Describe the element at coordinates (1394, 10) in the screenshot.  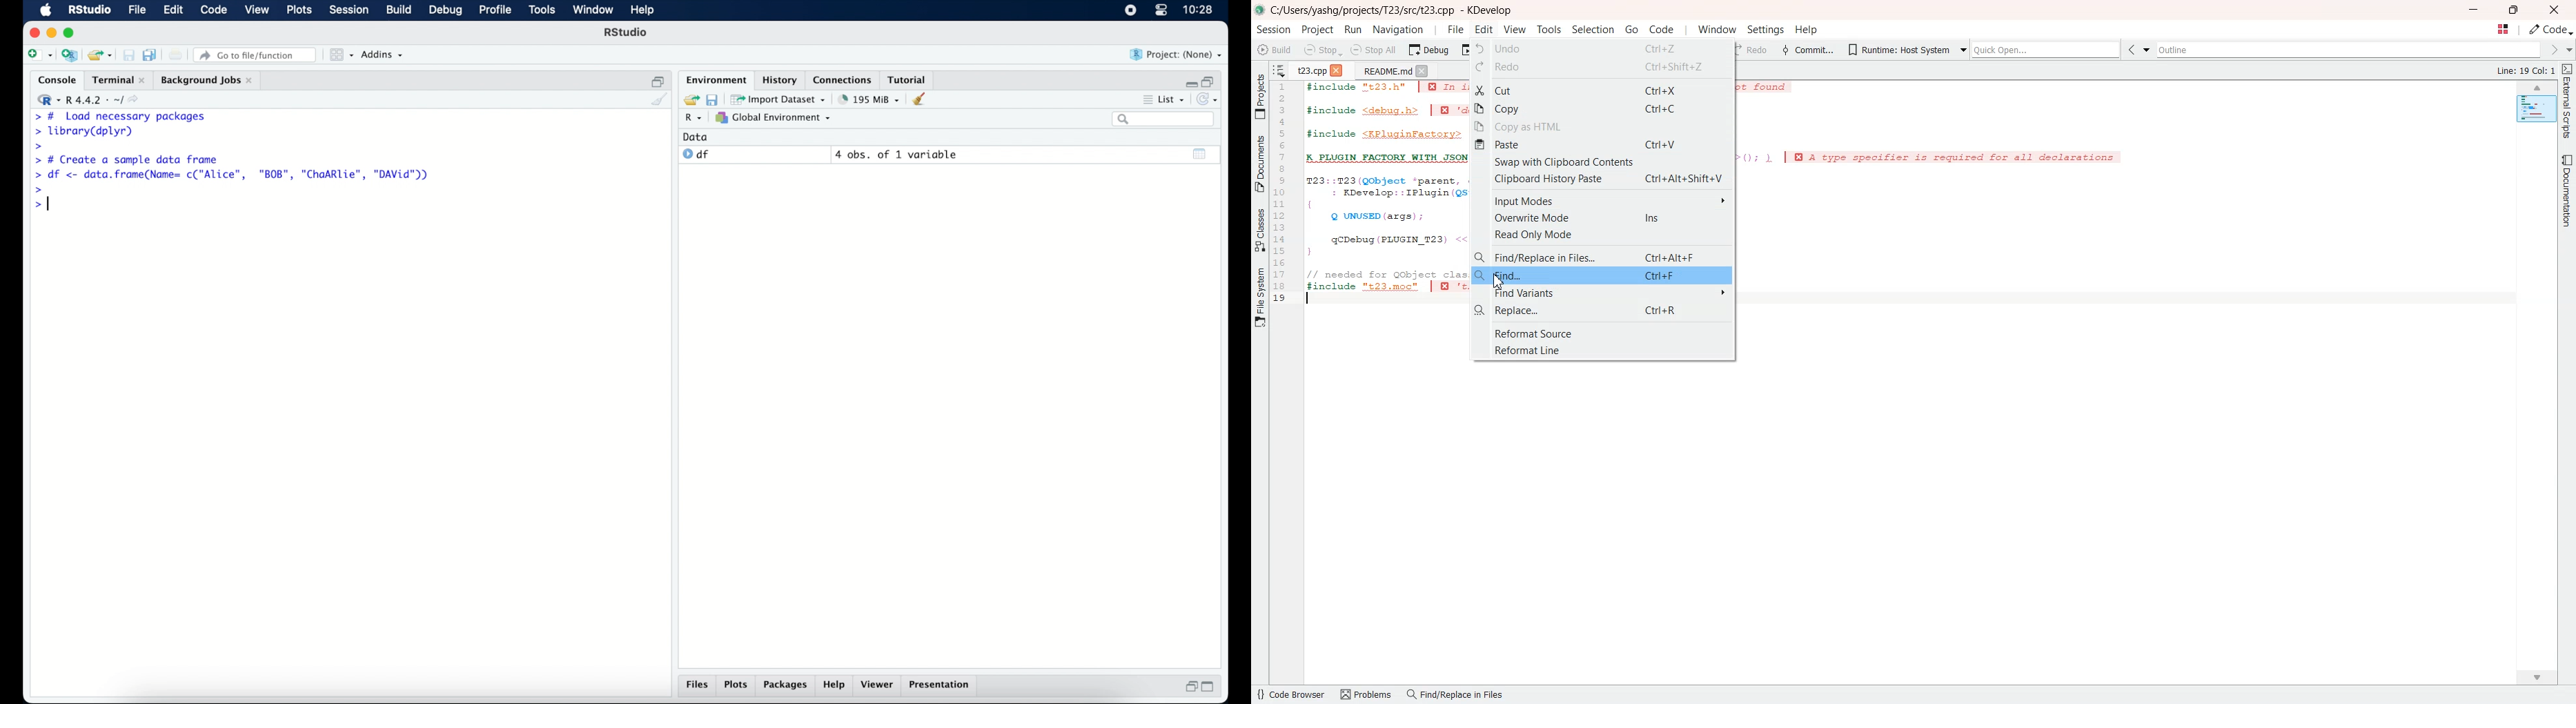
I see `C:/Users/yashg/projects/T23/src/t23.cpp - KDevelop` at that location.